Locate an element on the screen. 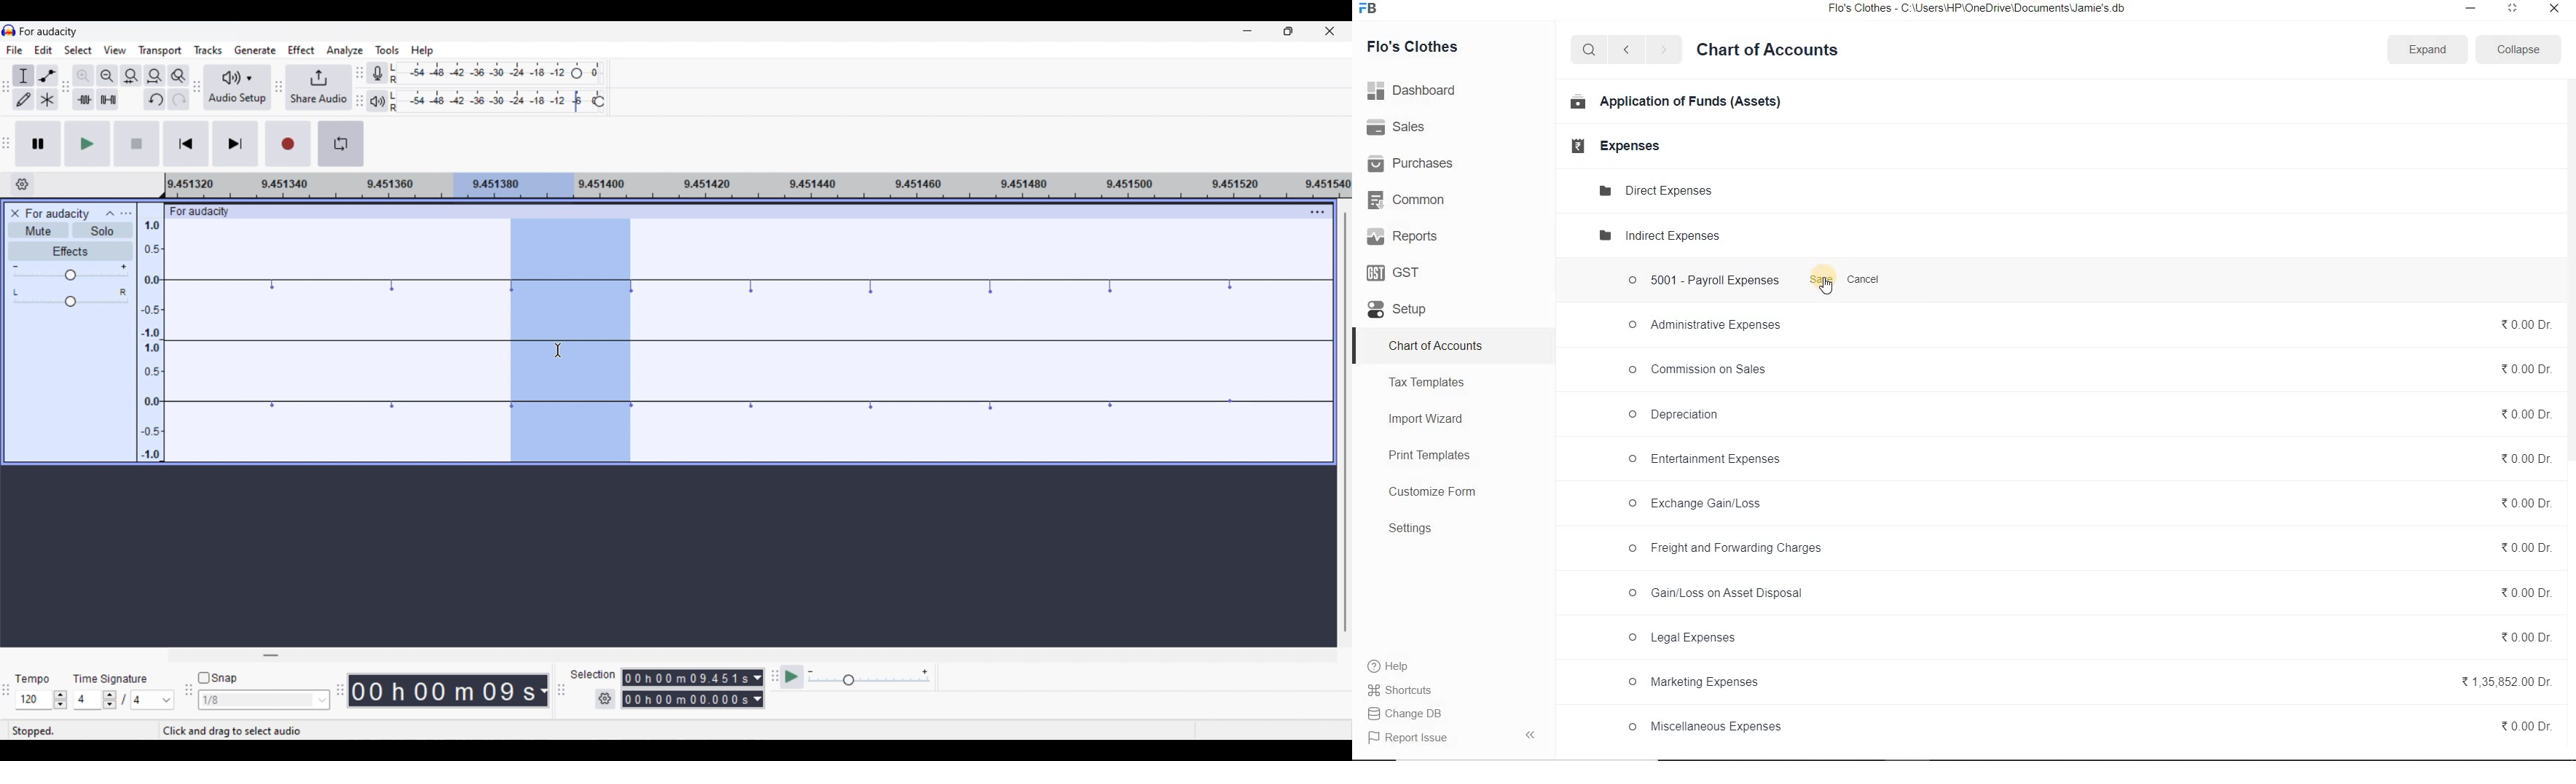  Flo's Clothes is located at coordinates (1414, 47).